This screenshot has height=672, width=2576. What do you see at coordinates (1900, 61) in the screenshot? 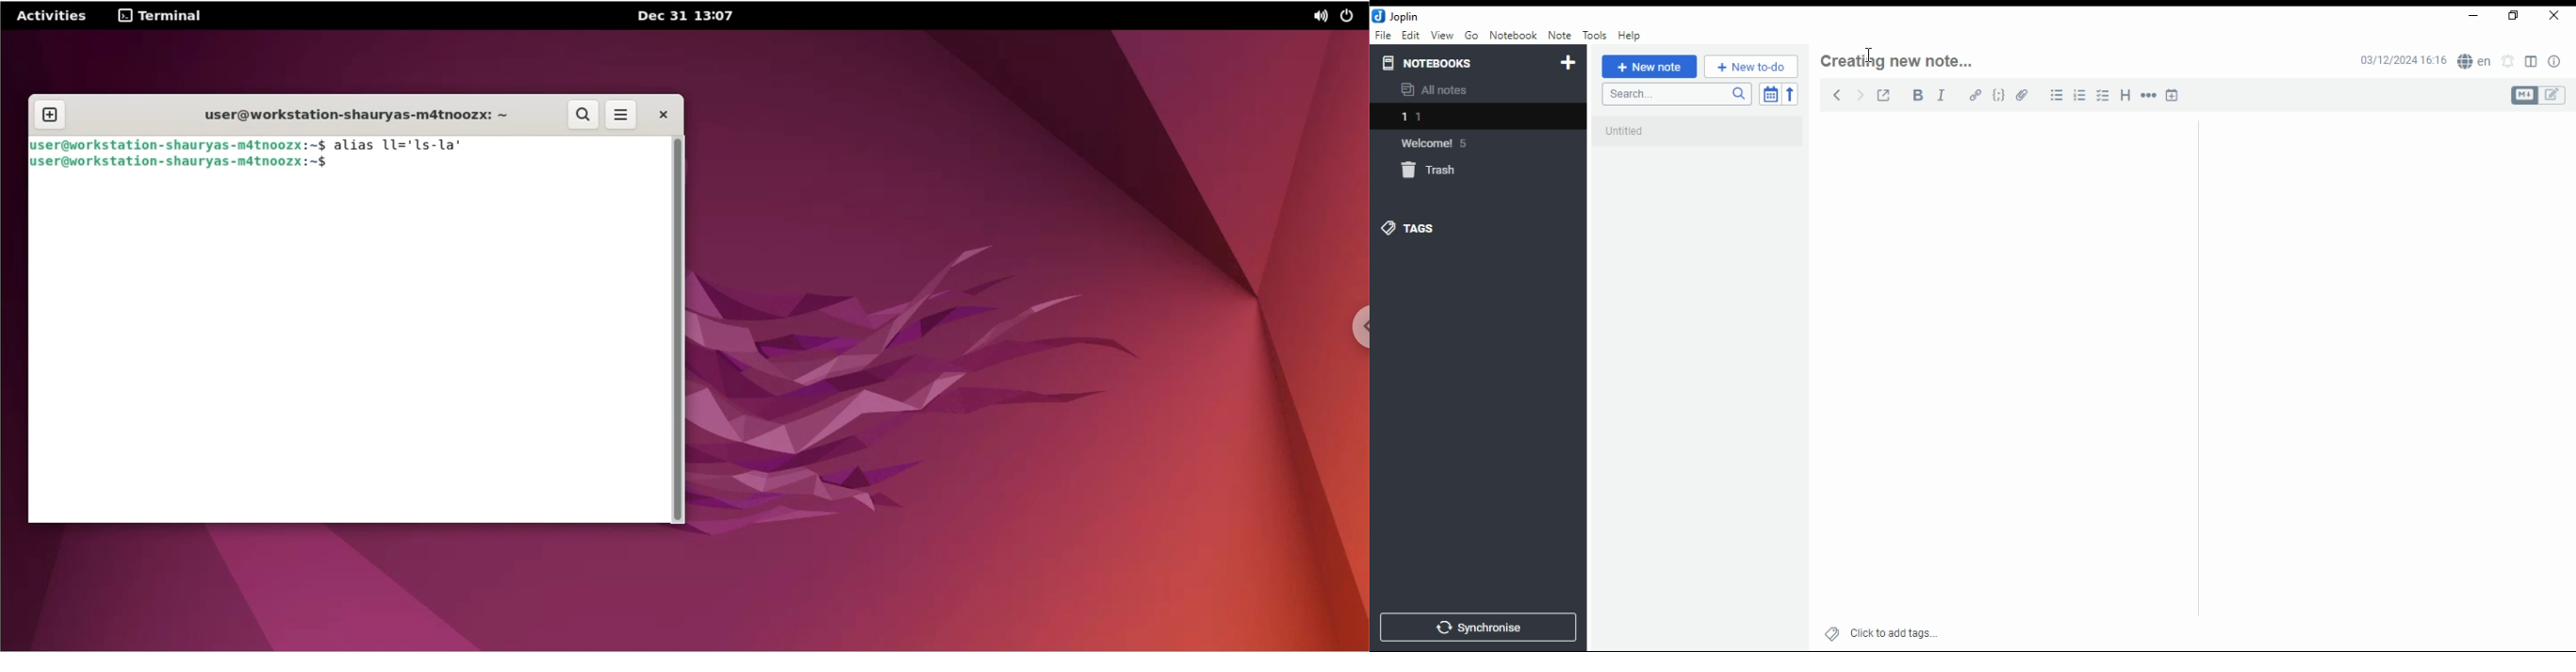
I see `note header` at bounding box center [1900, 61].